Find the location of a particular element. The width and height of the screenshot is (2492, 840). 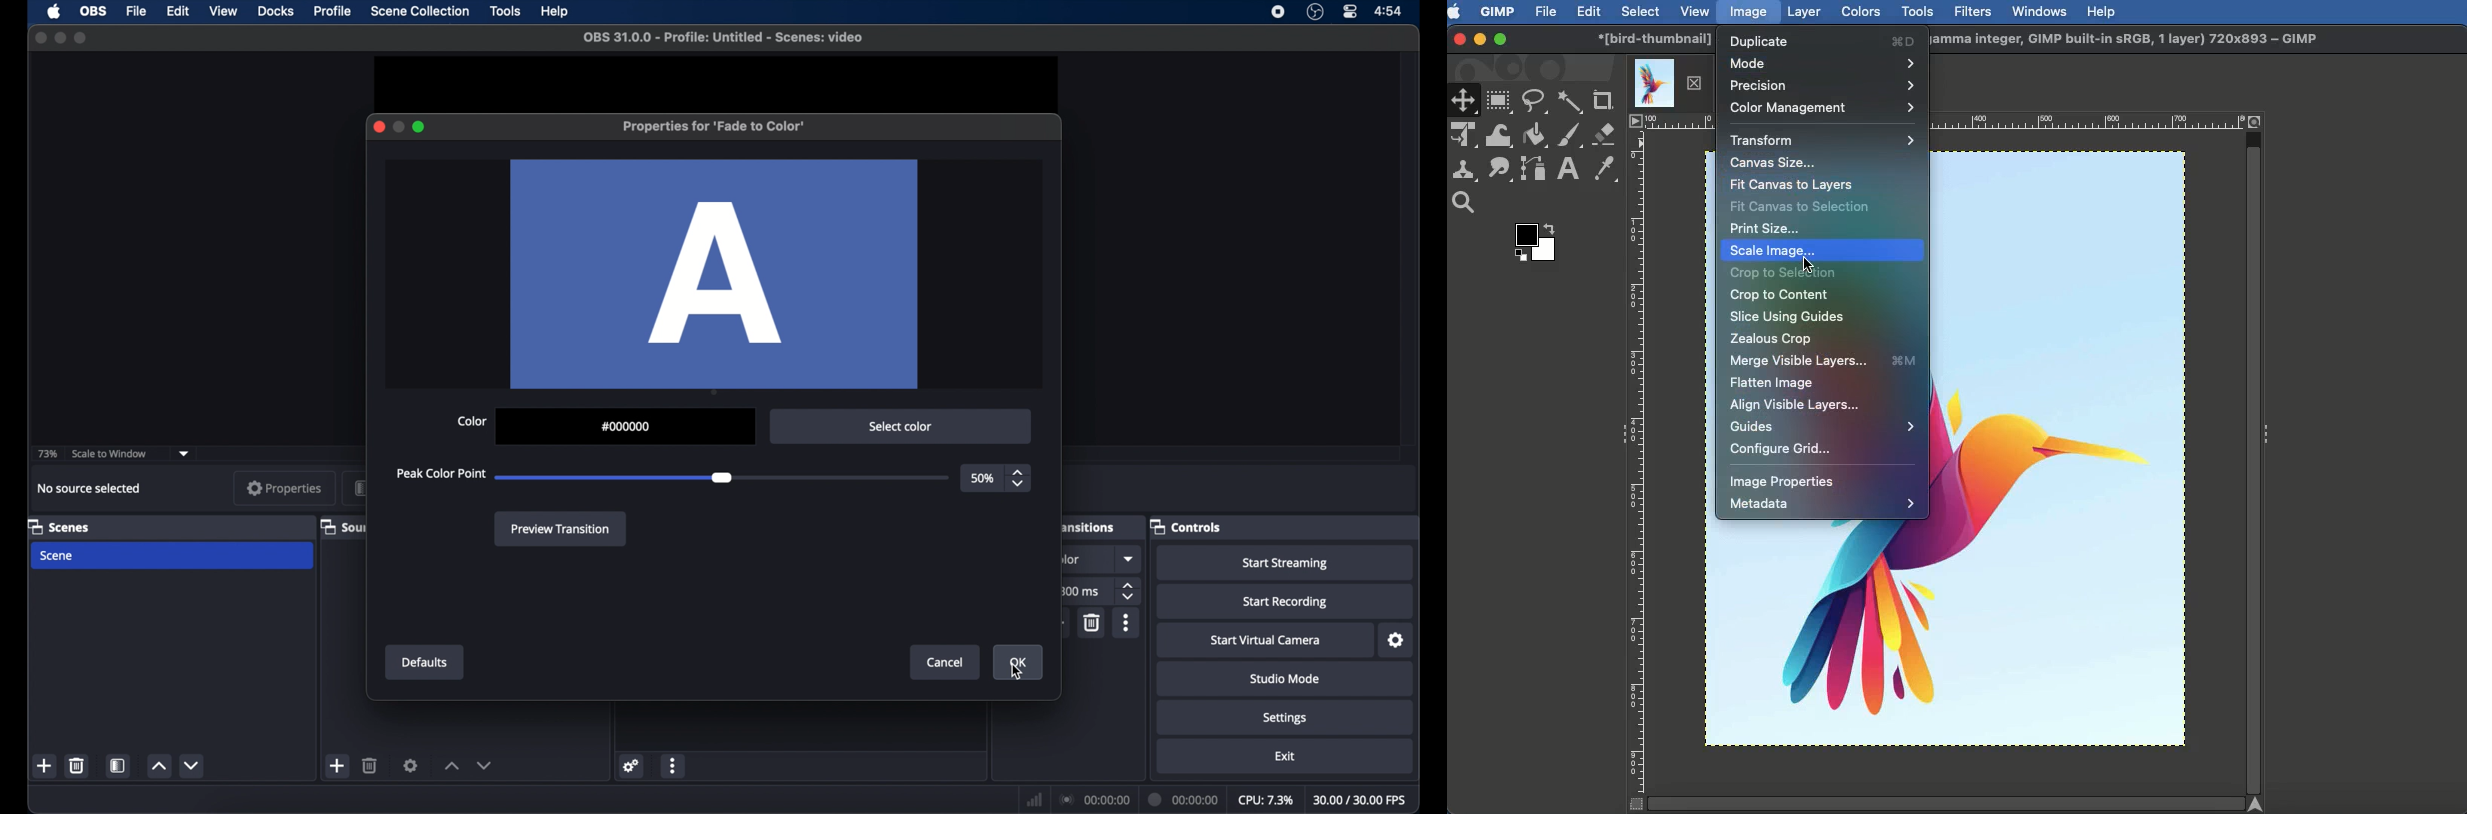

sources is located at coordinates (340, 526).